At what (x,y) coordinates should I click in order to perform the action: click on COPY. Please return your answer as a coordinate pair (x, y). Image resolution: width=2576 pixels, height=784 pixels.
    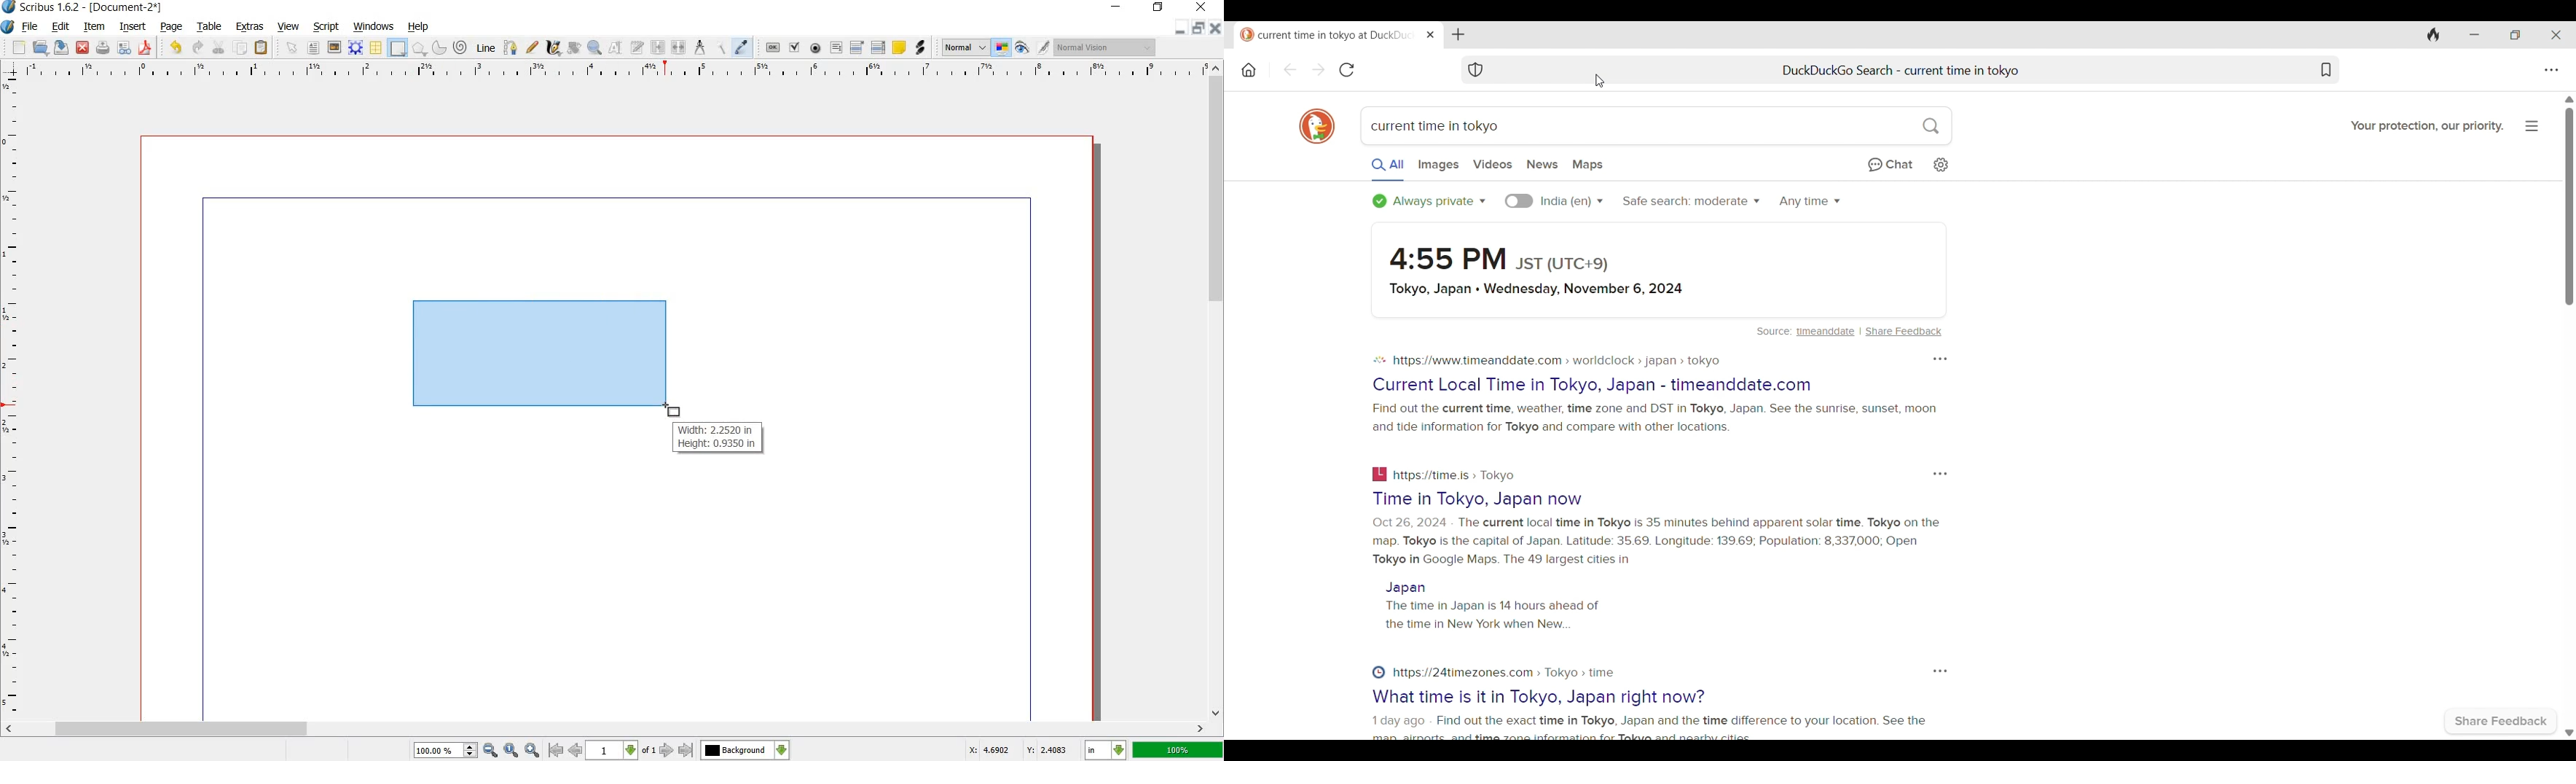
    Looking at the image, I should click on (242, 48).